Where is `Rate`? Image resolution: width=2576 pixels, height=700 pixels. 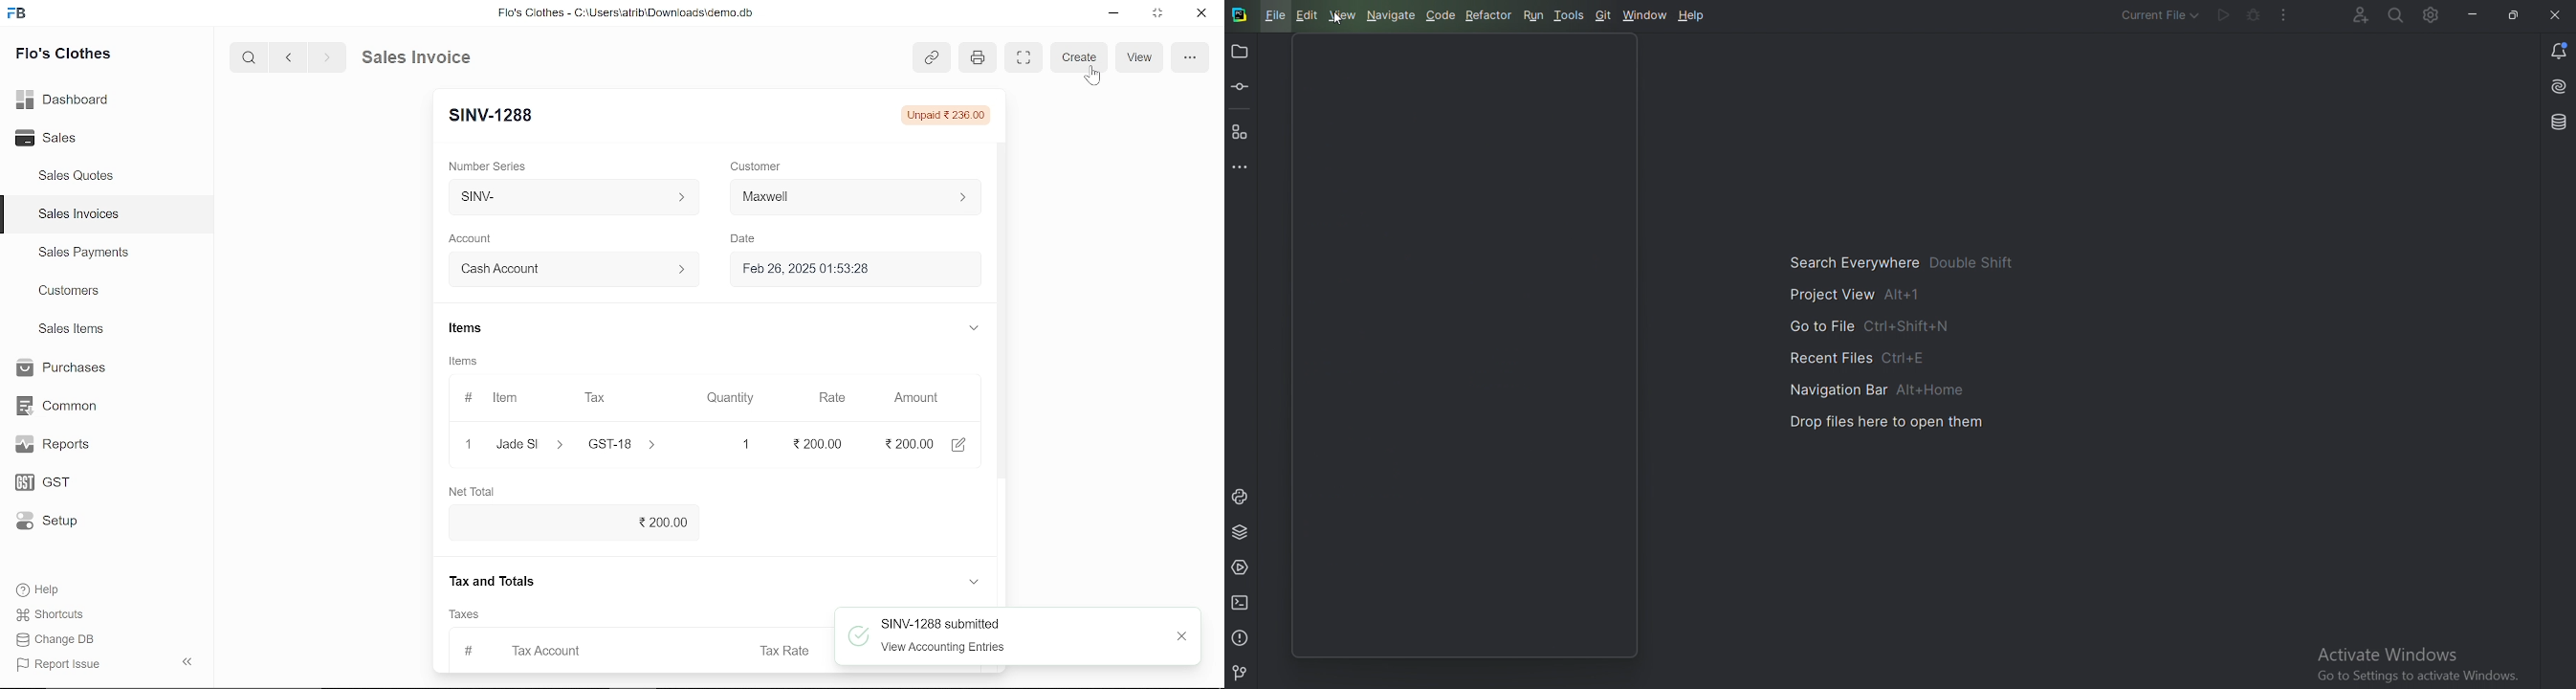 Rate is located at coordinates (826, 398).